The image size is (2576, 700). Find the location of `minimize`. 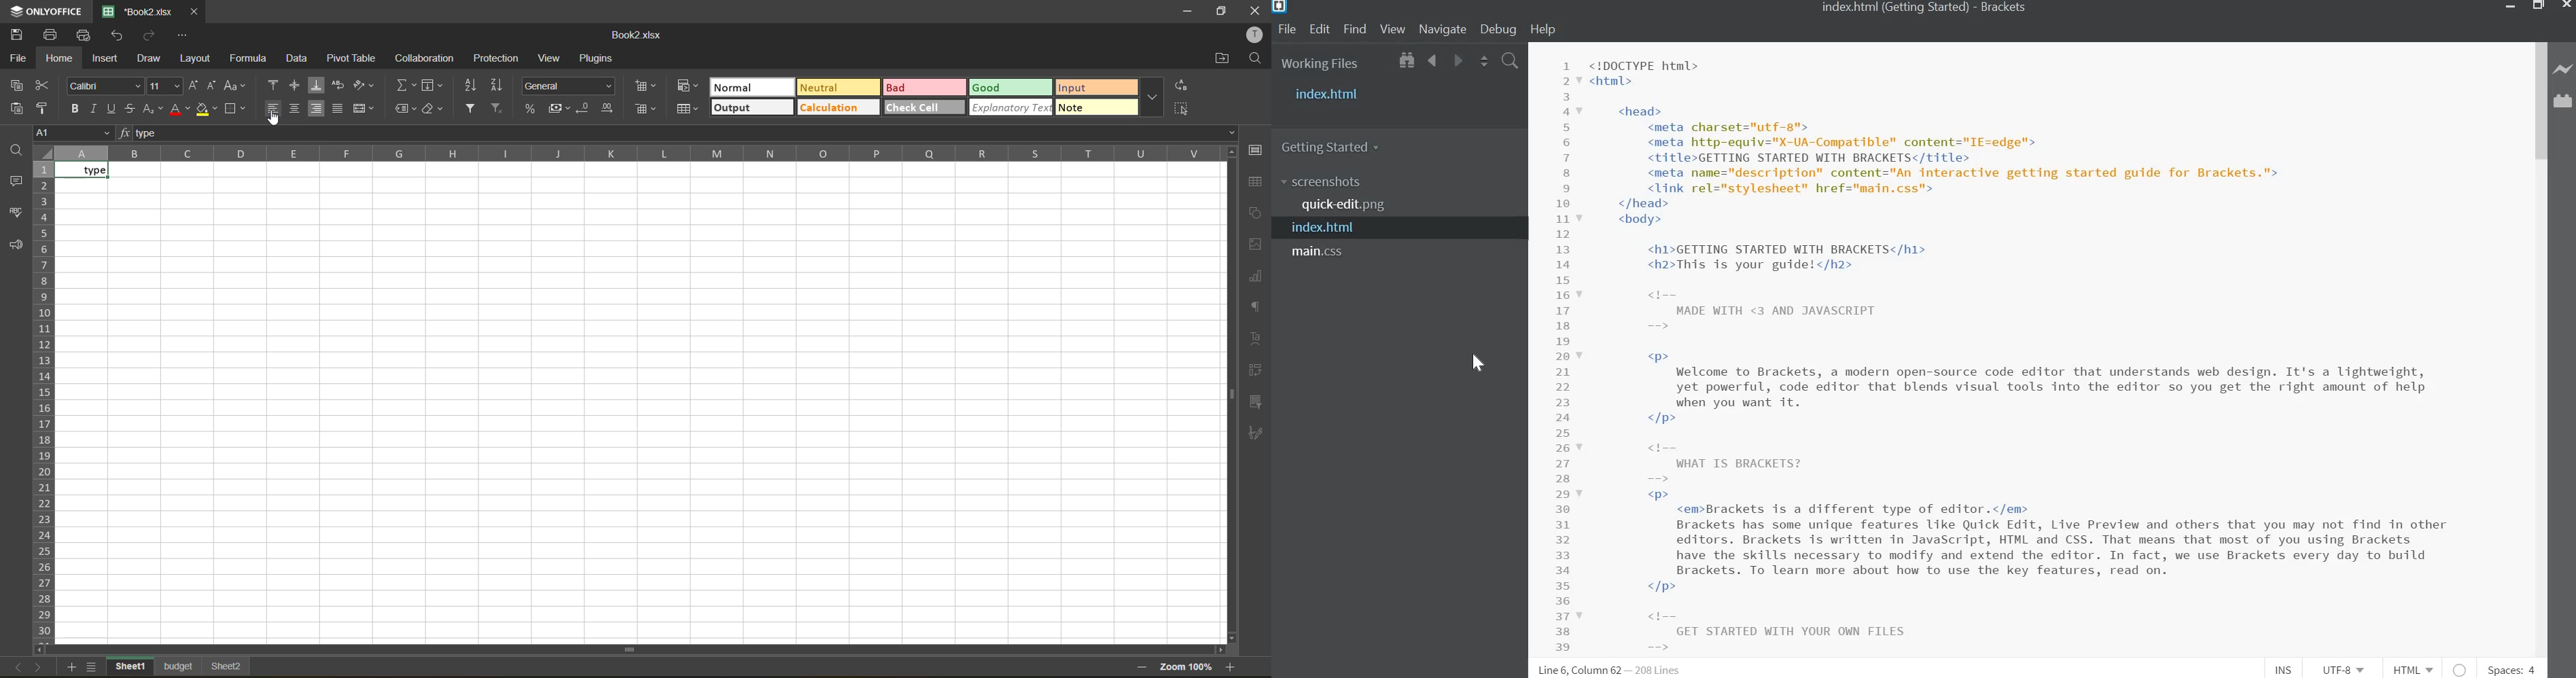

minimize is located at coordinates (2510, 7).